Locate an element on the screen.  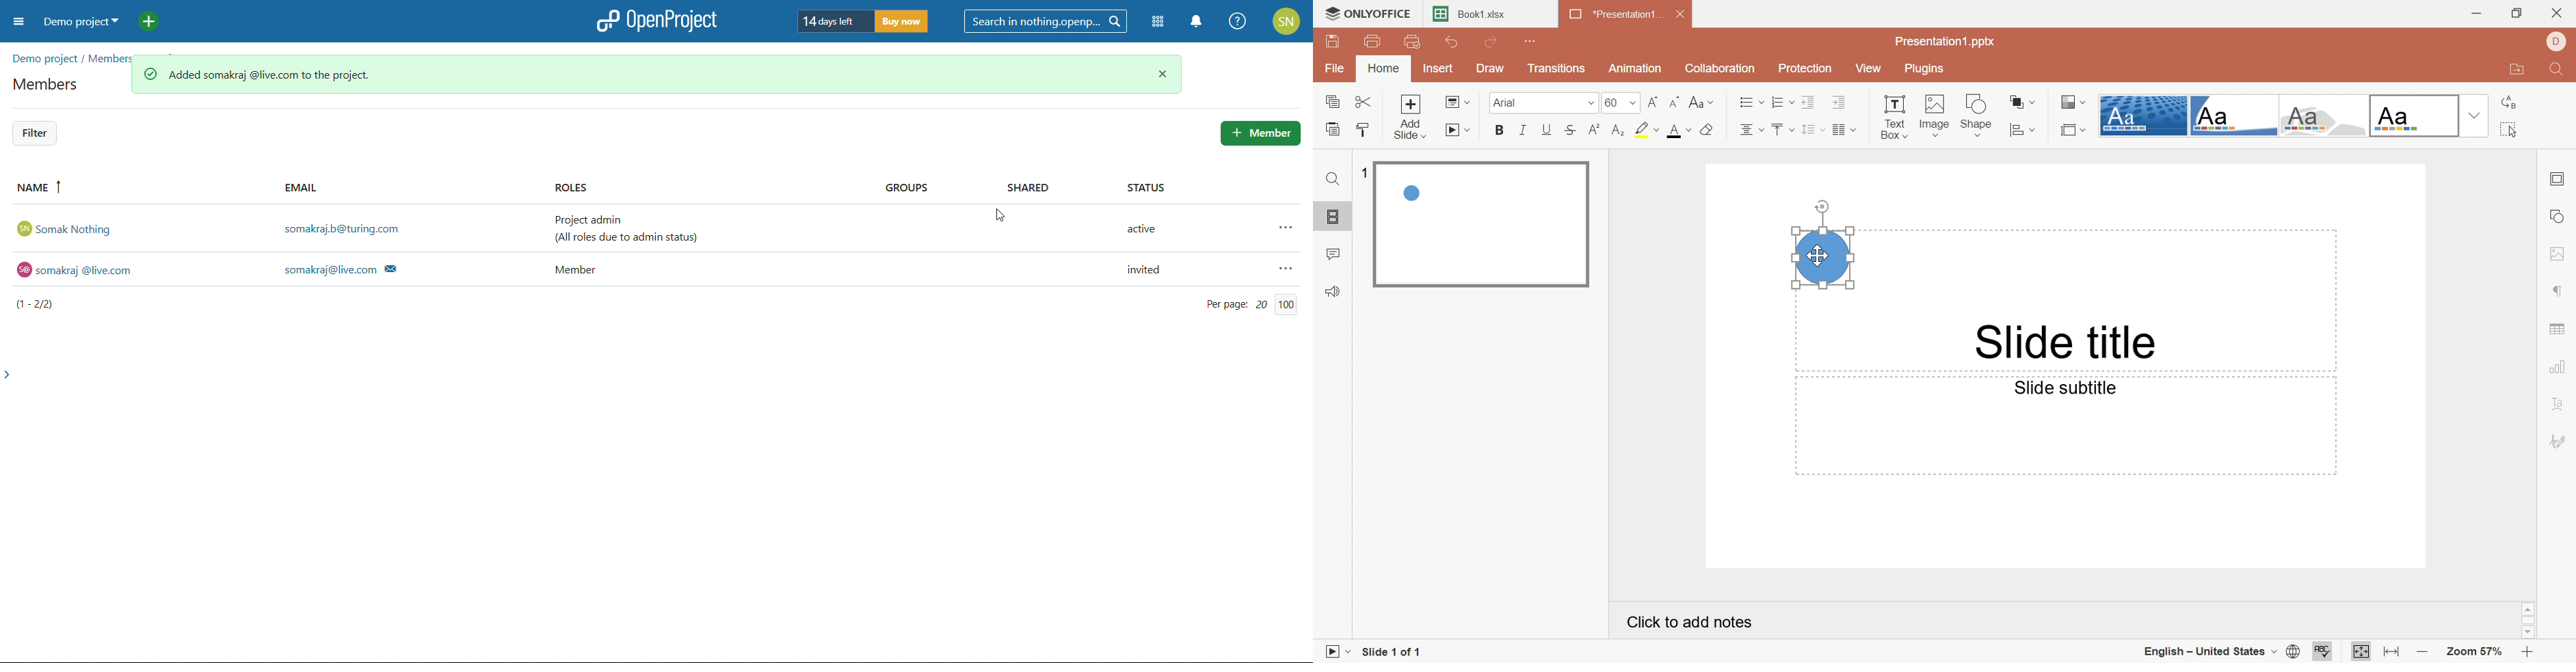
Italic is located at coordinates (1524, 132).